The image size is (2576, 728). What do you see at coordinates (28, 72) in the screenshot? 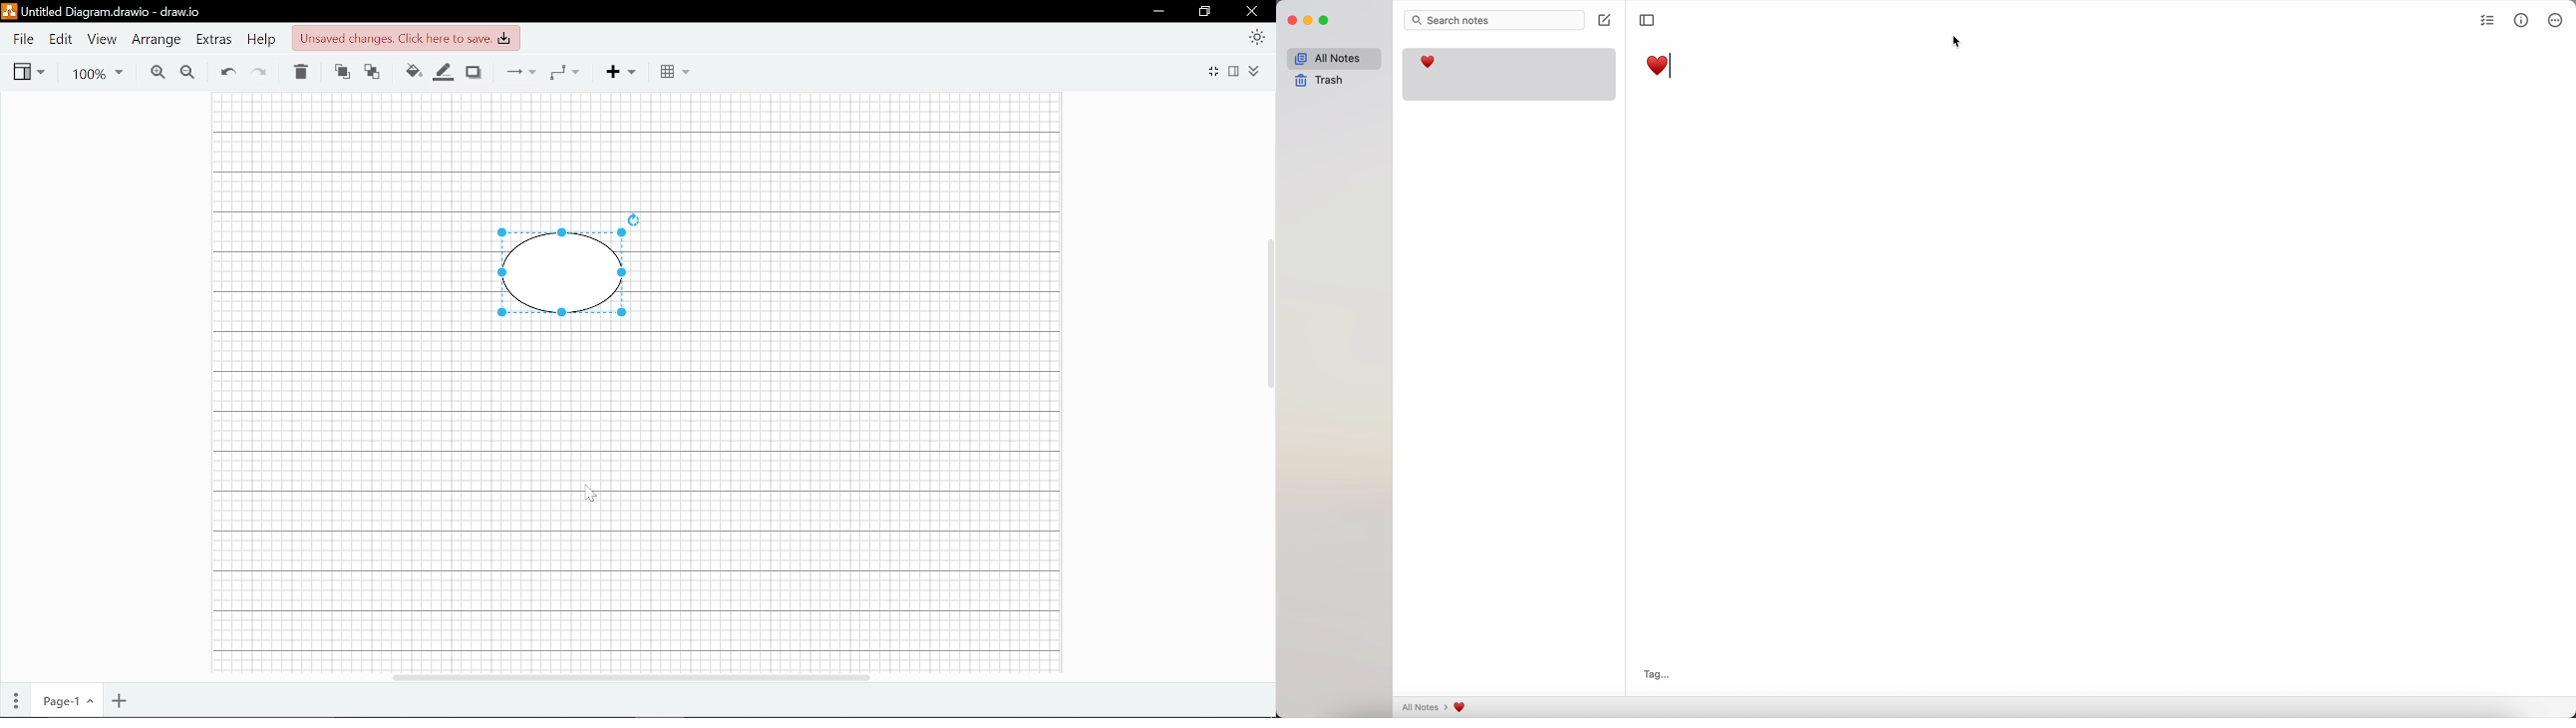
I see `View` at bounding box center [28, 72].